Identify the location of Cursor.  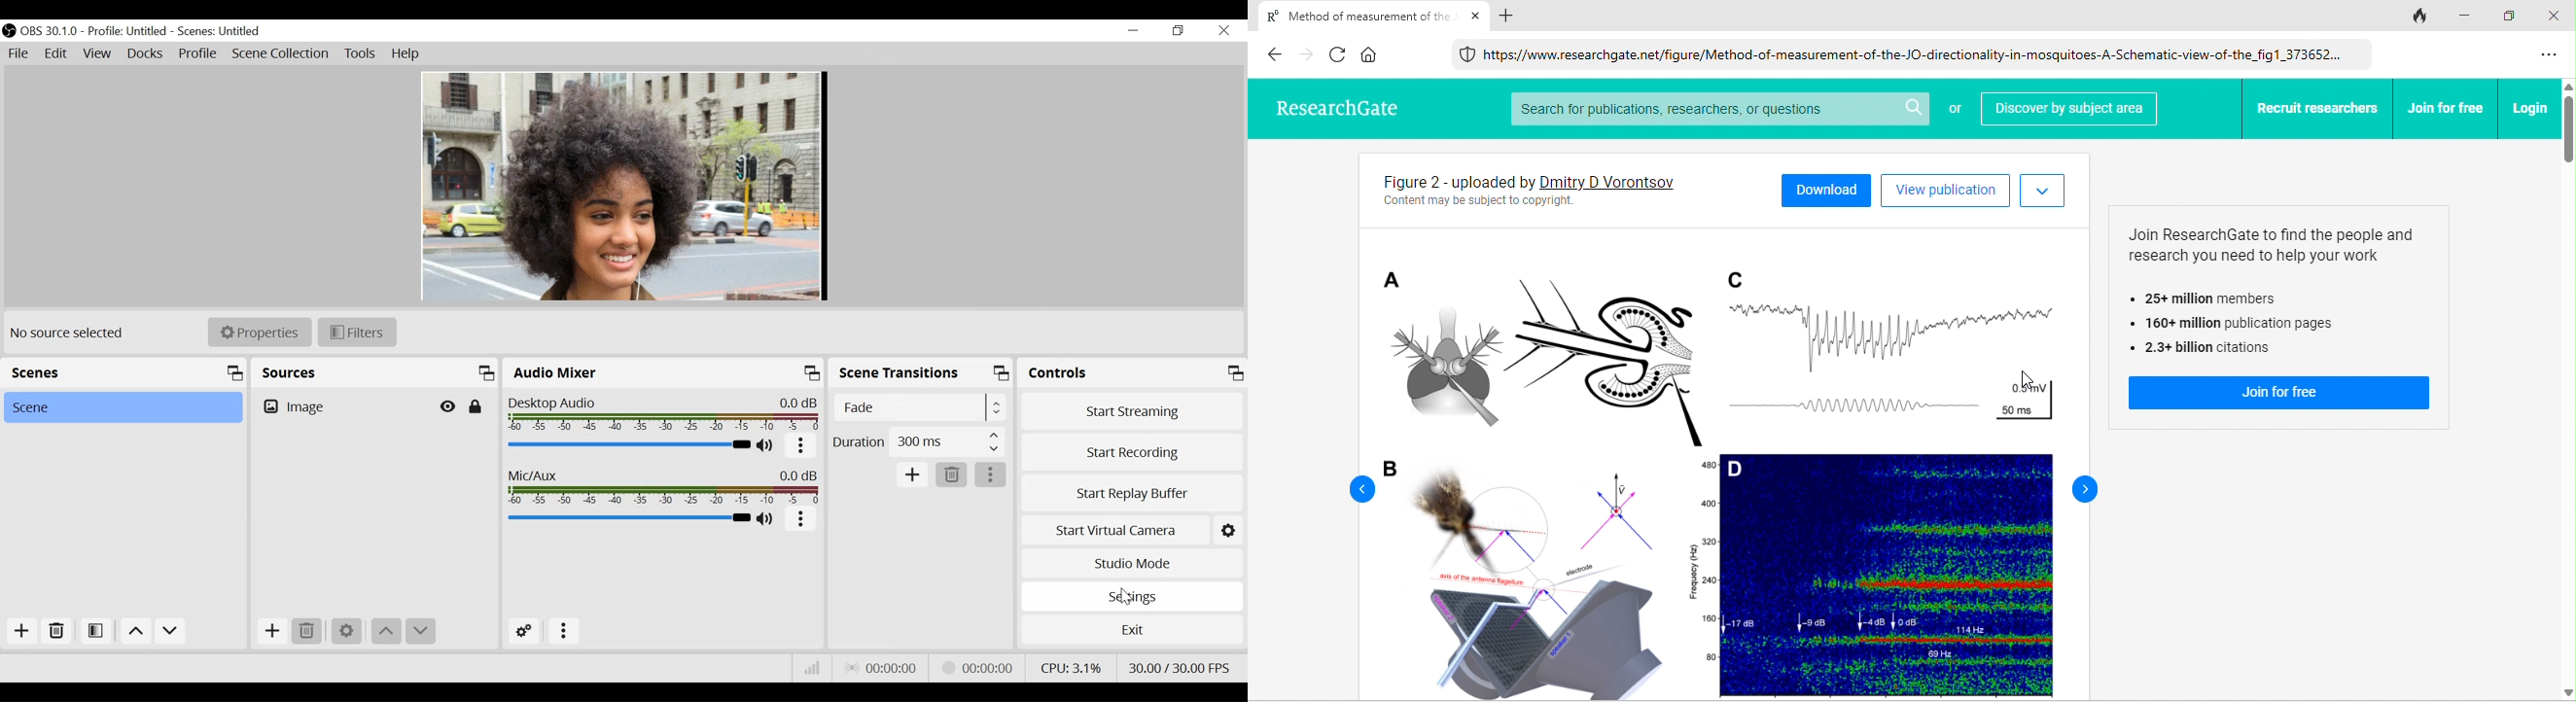
(1123, 597).